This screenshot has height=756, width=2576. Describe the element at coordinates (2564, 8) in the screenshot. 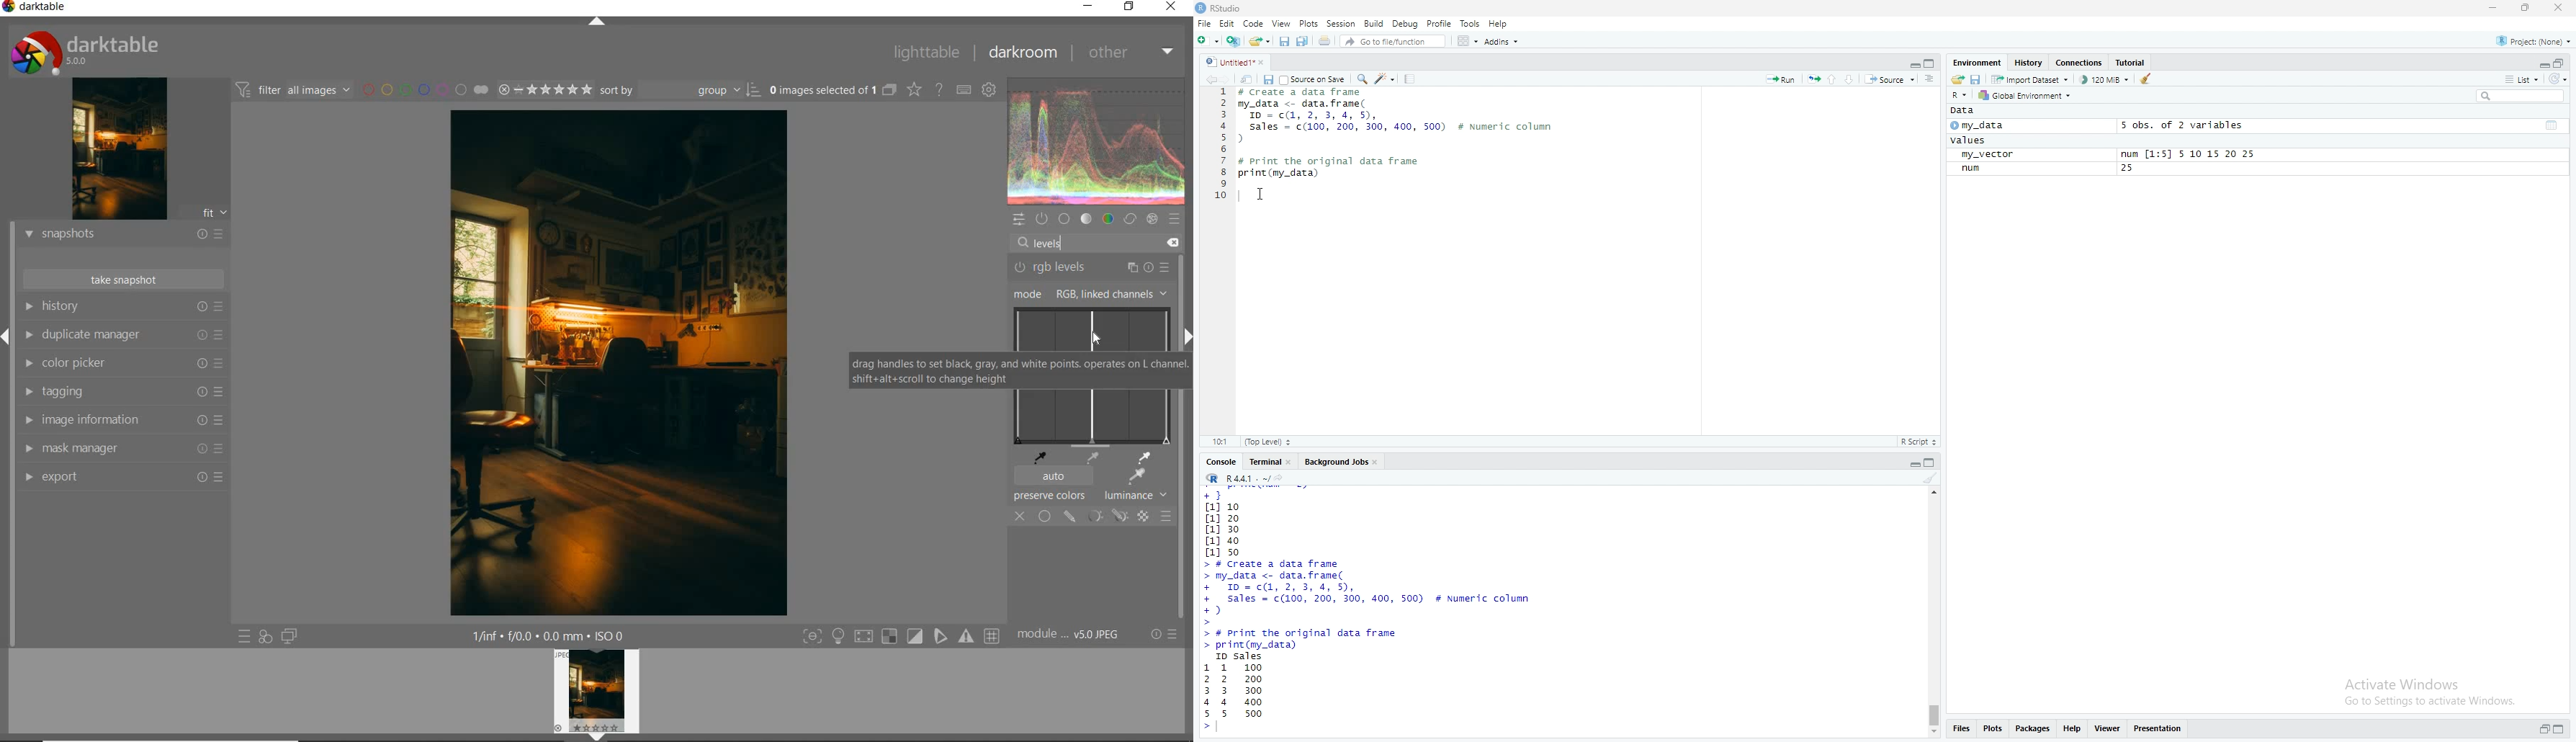

I see `close` at that location.